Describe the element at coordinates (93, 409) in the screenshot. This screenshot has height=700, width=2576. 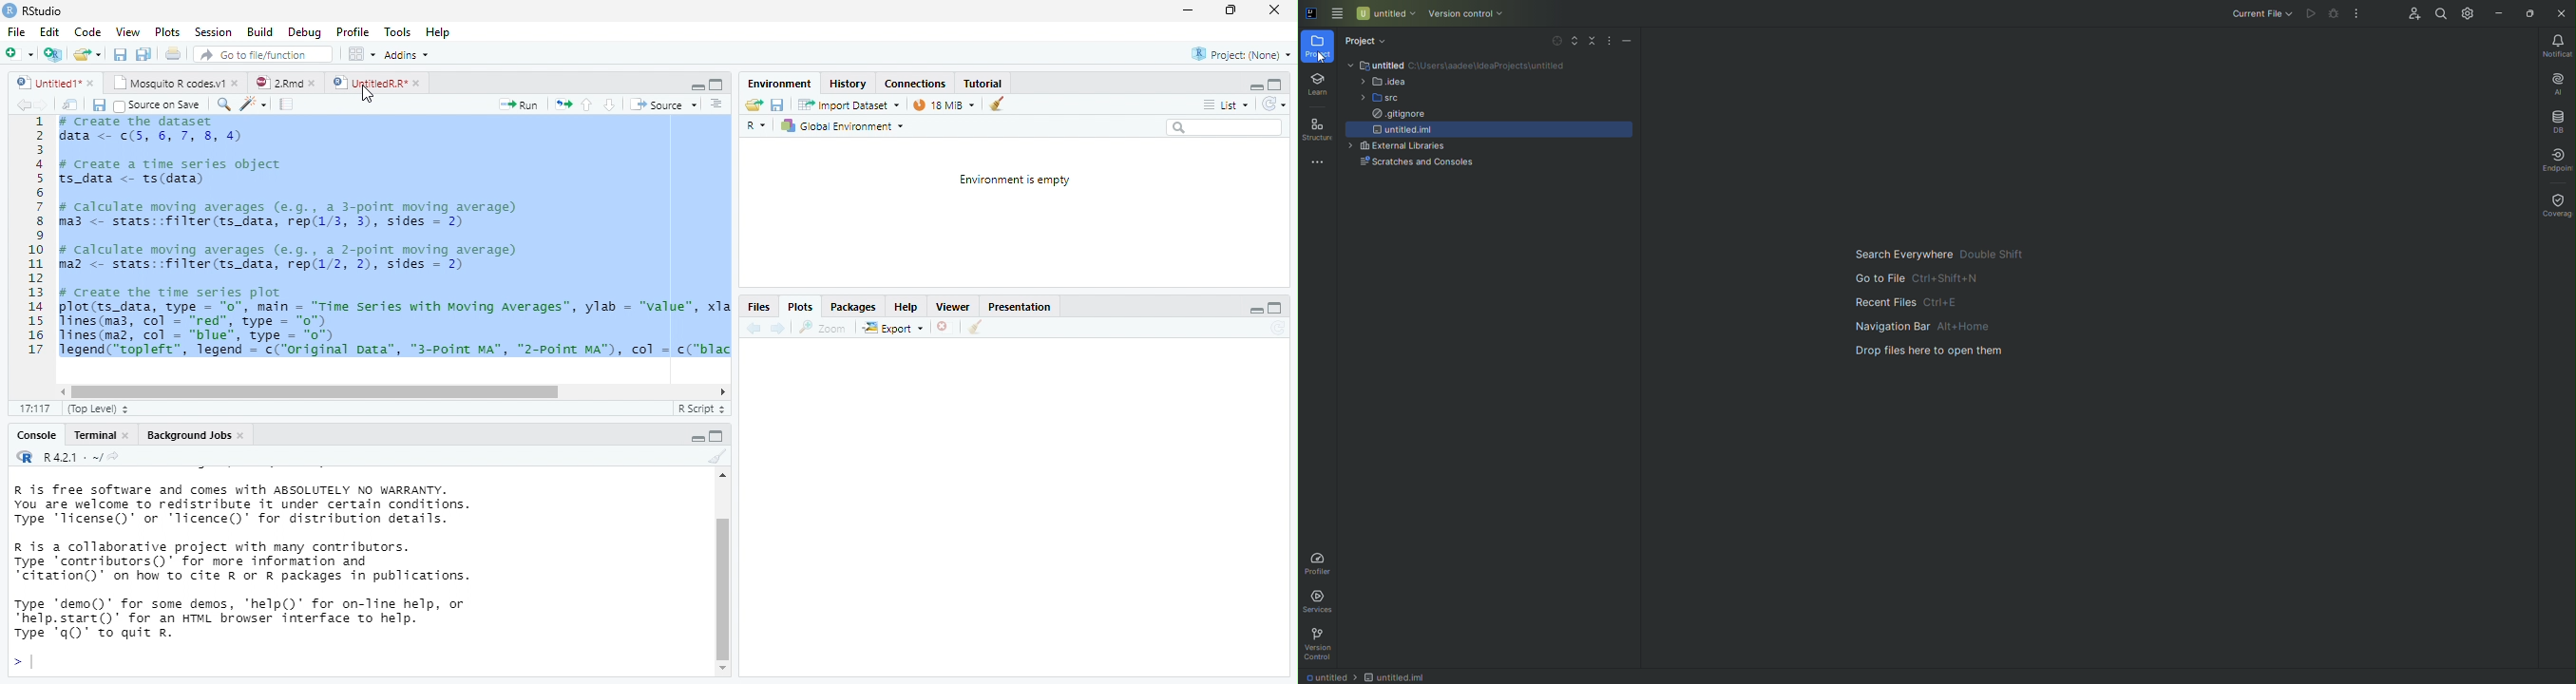
I see `(Top Level)` at that location.